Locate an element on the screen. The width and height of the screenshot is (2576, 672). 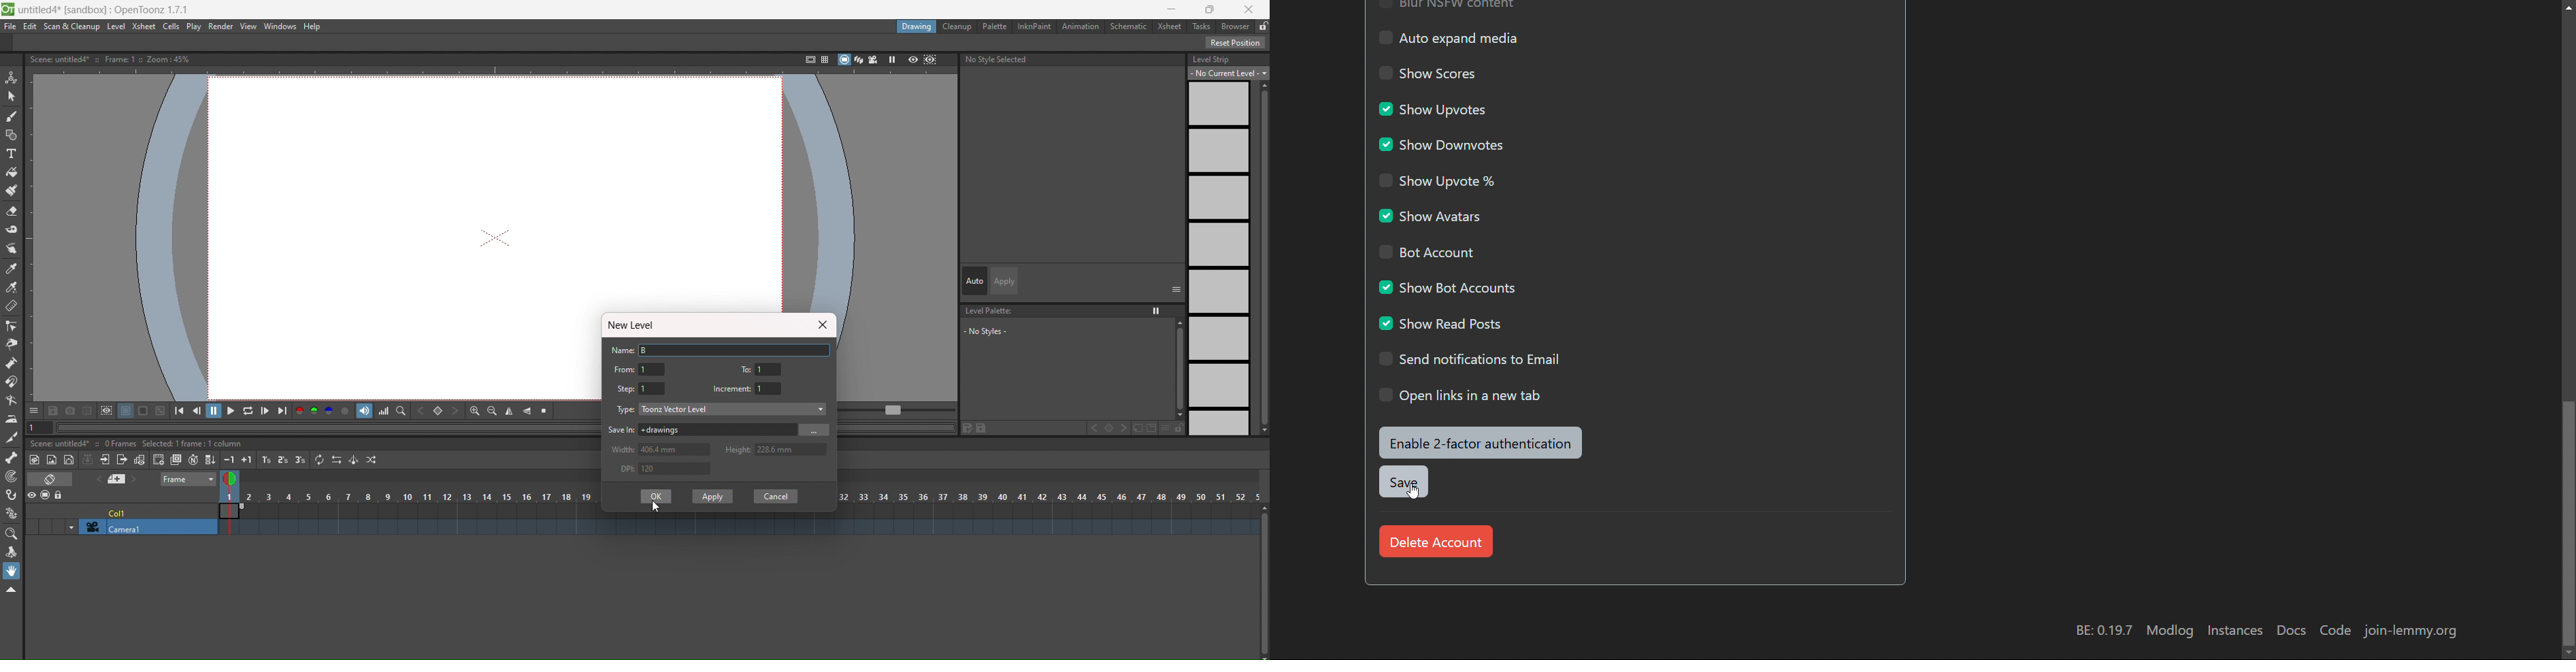
open sub xsheet is located at coordinates (104, 460).